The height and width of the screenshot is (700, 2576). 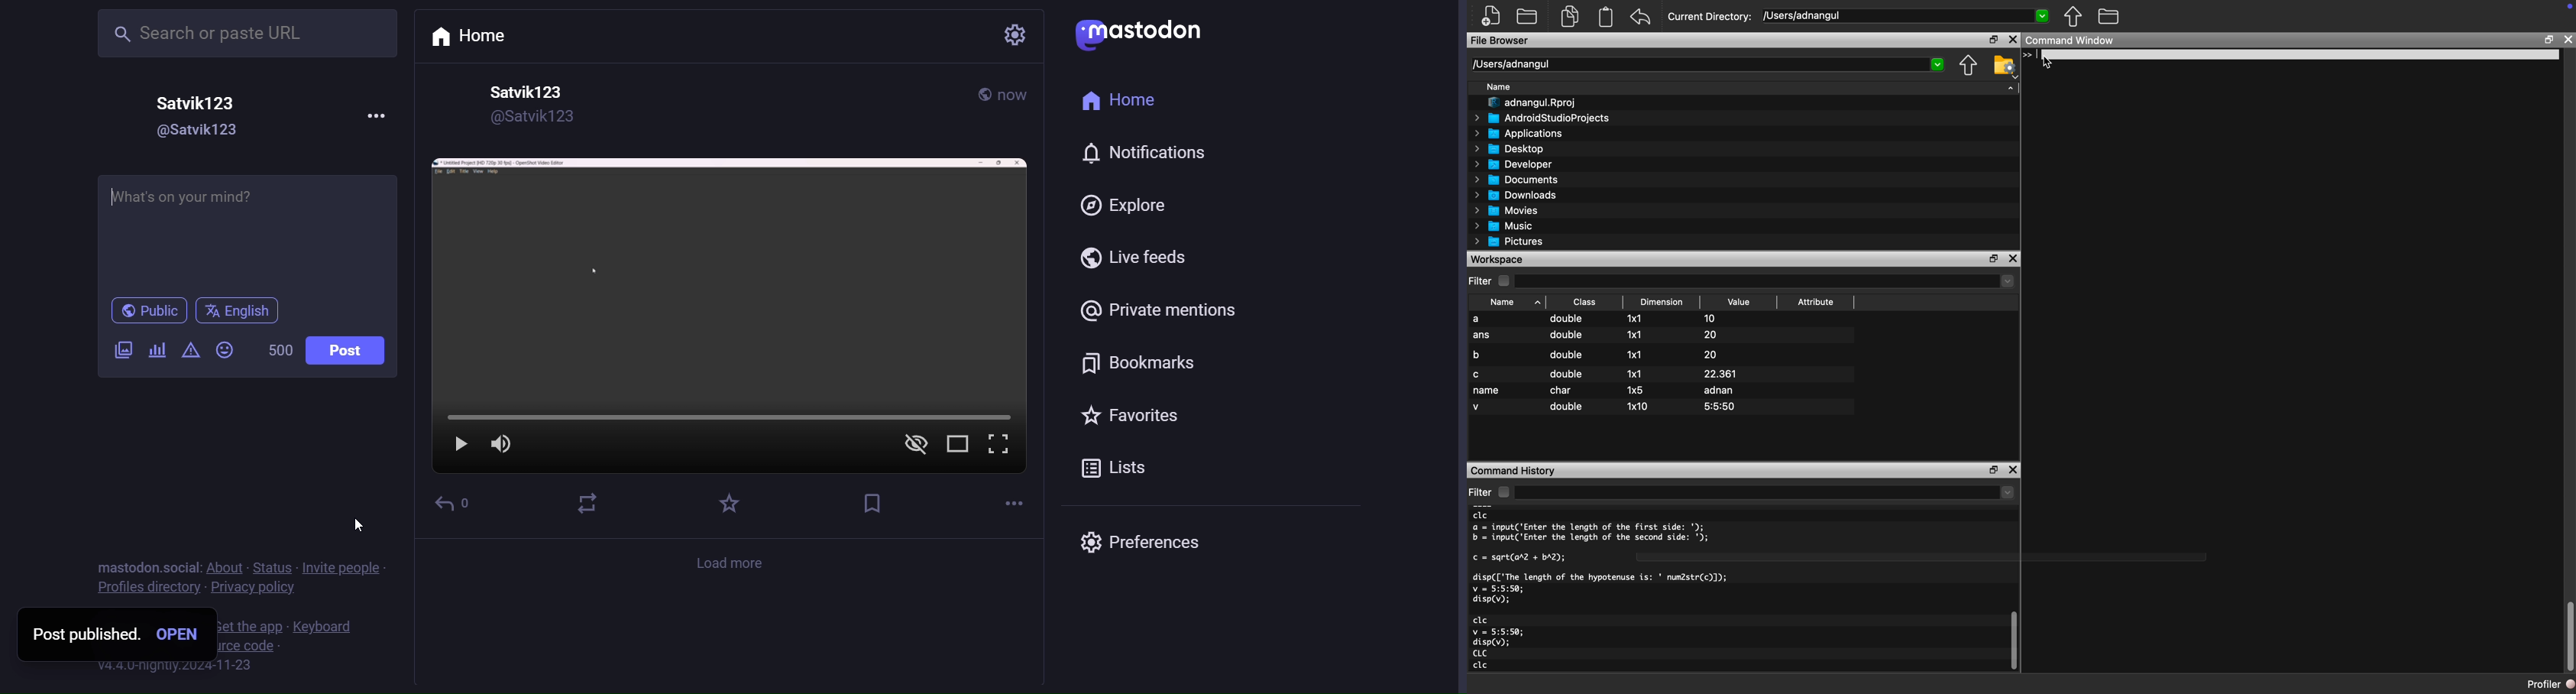 What do you see at coordinates (2015, 467) in the screenshot?
I see `Close` at bounding box center [2015, 467].